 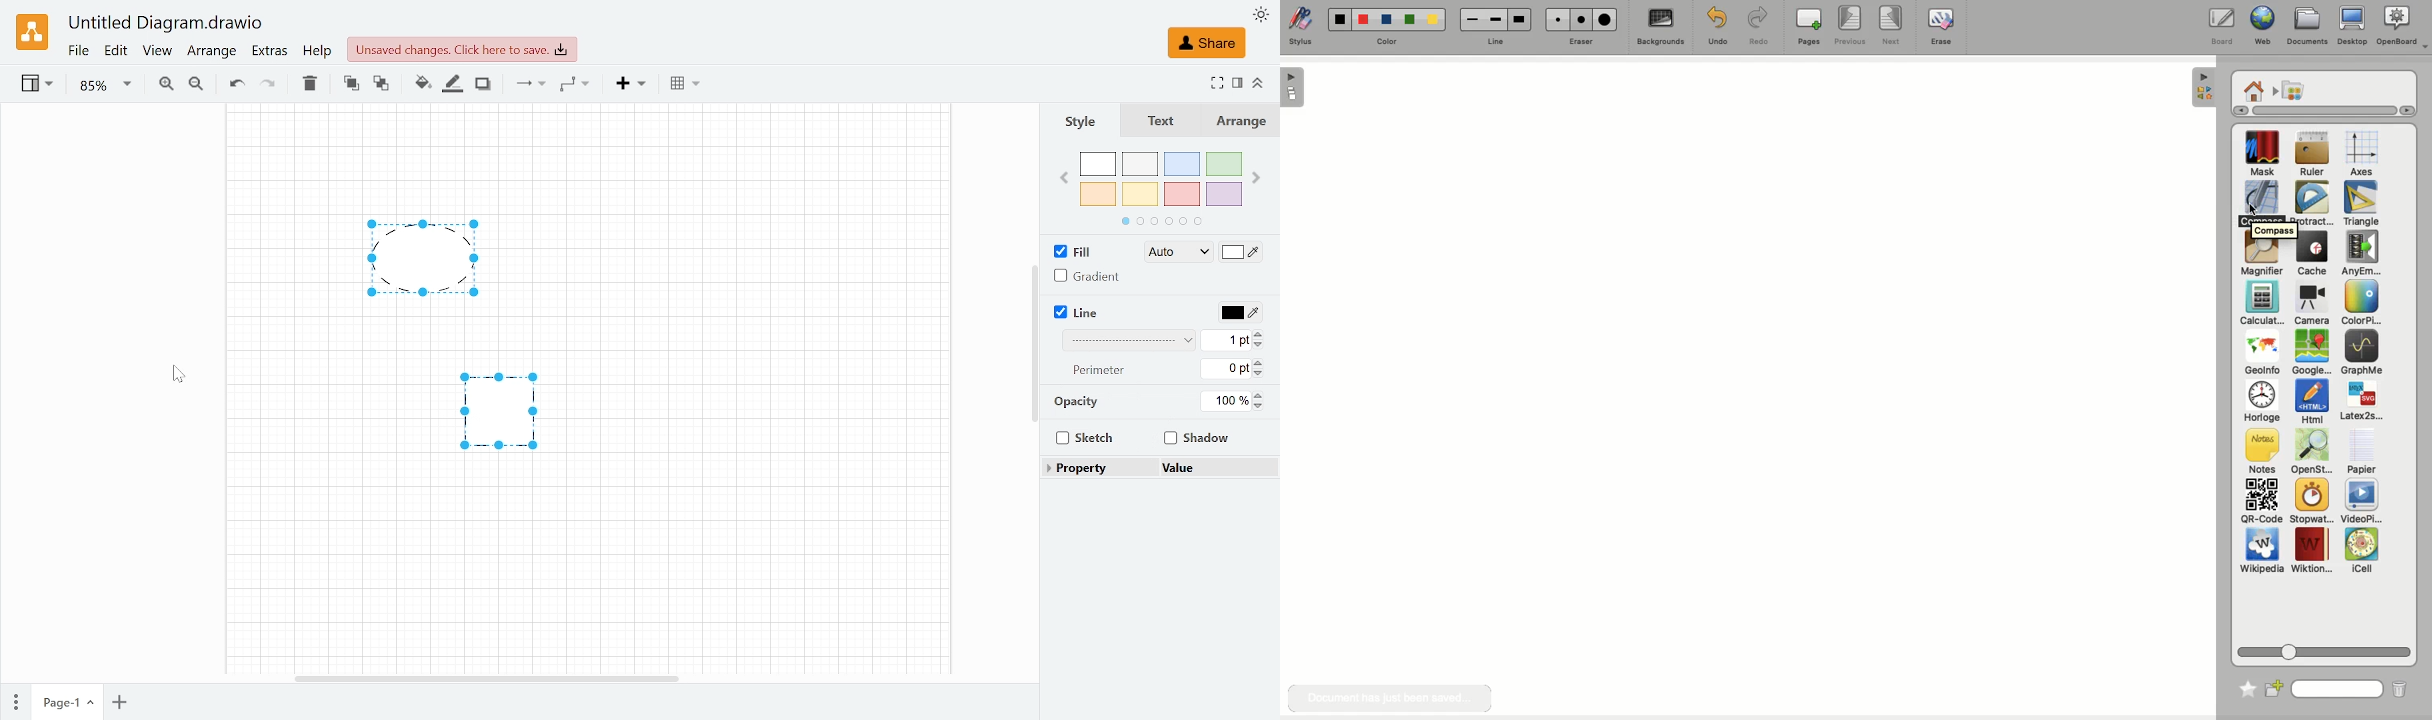 What do you see at coordinates (78, 52) in the screenshot?
I see `Fie` at bounding box center [78, 52].